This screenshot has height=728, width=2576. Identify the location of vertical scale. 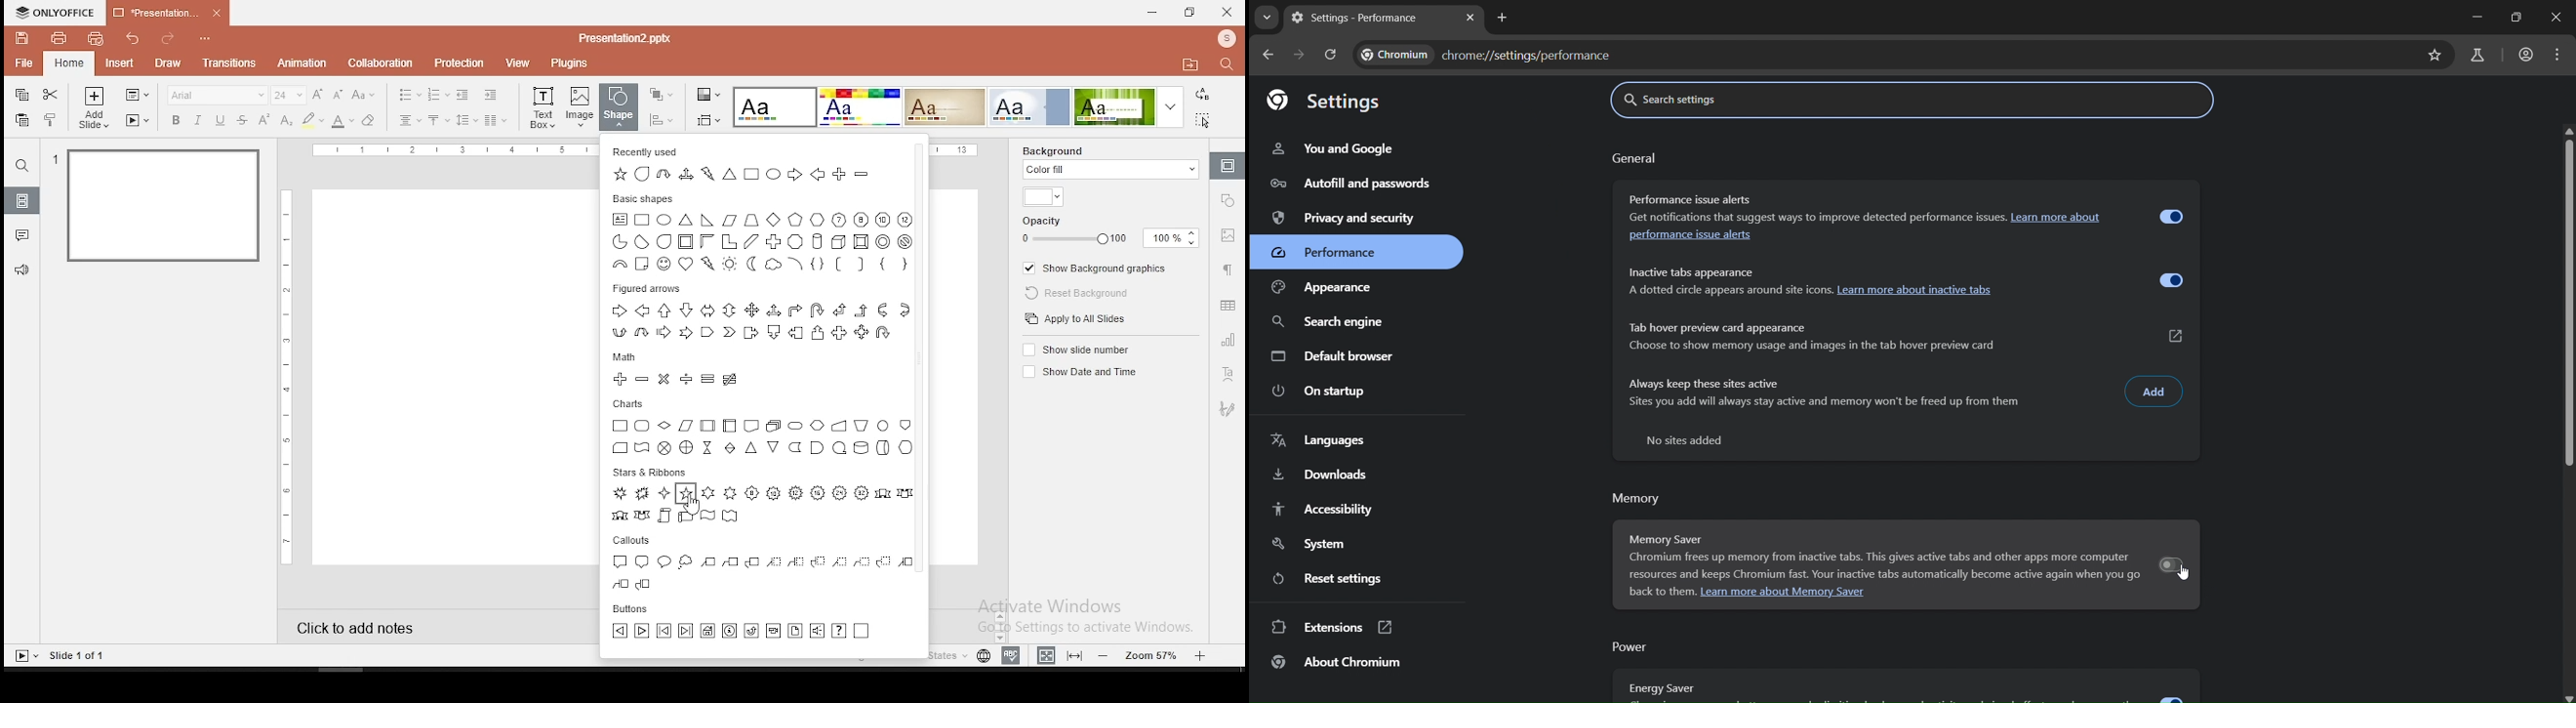
(290, 374).